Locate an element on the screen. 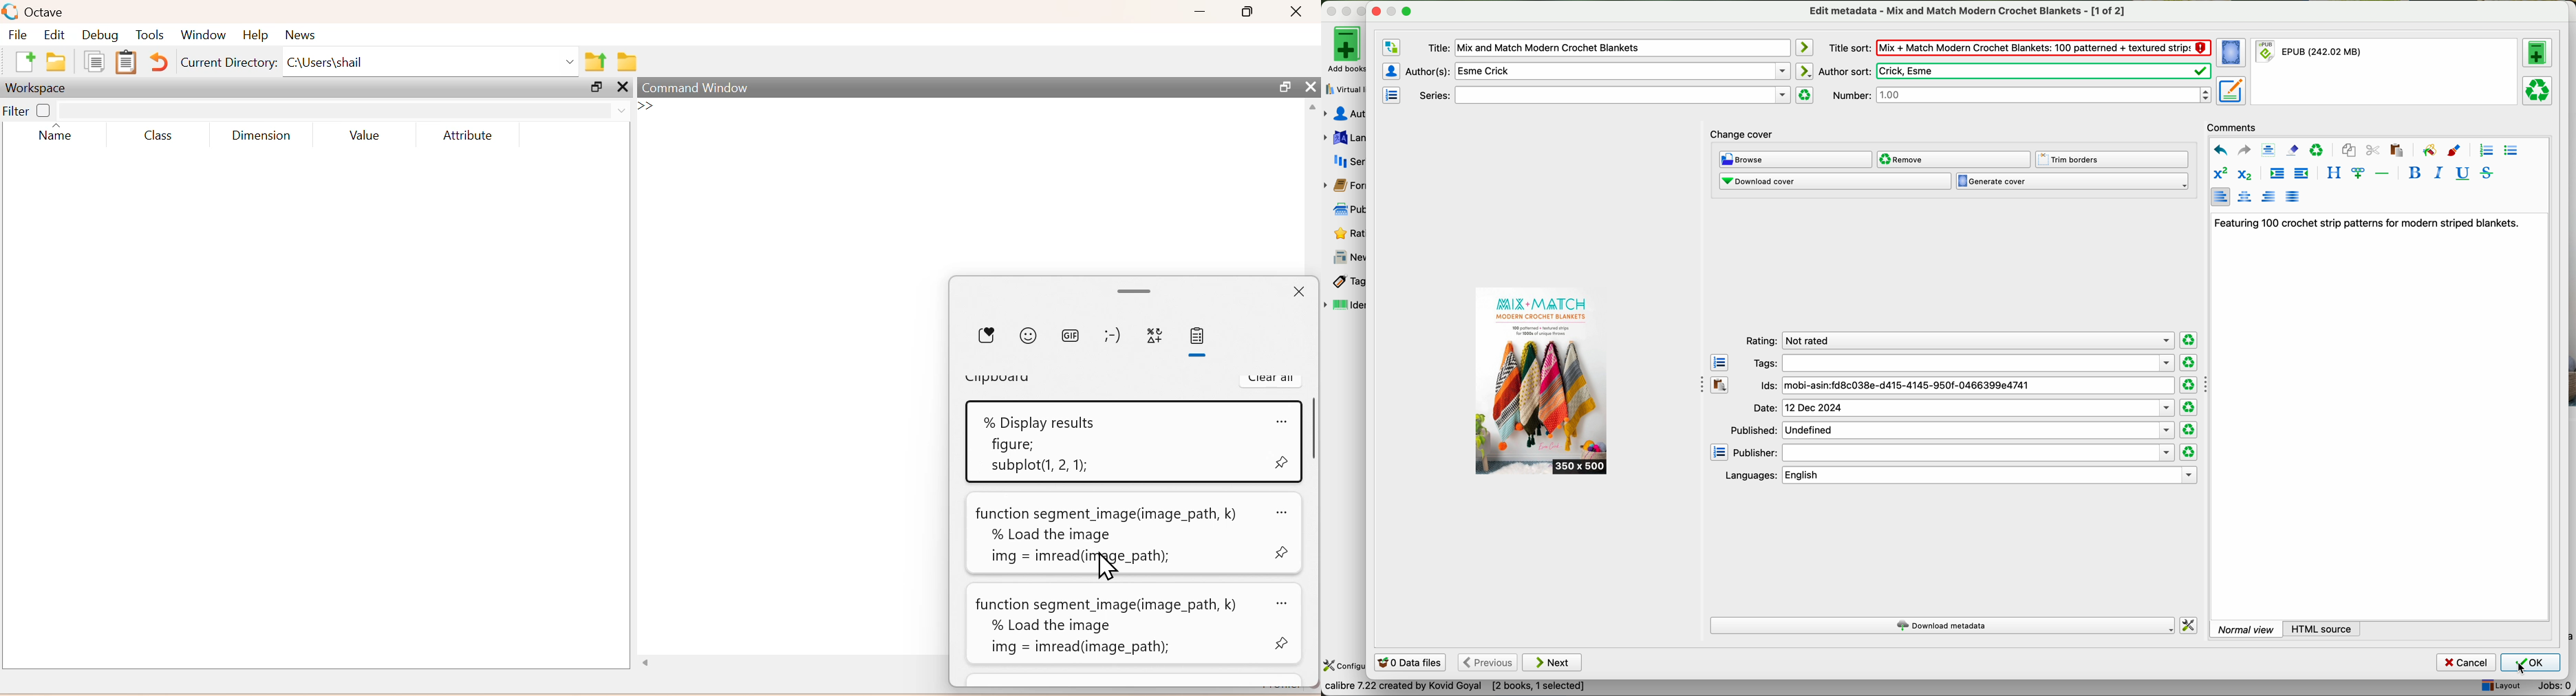 This screenshot has width=2576, height=700. Jobs: 0 is located at coordinates (2550, 687).